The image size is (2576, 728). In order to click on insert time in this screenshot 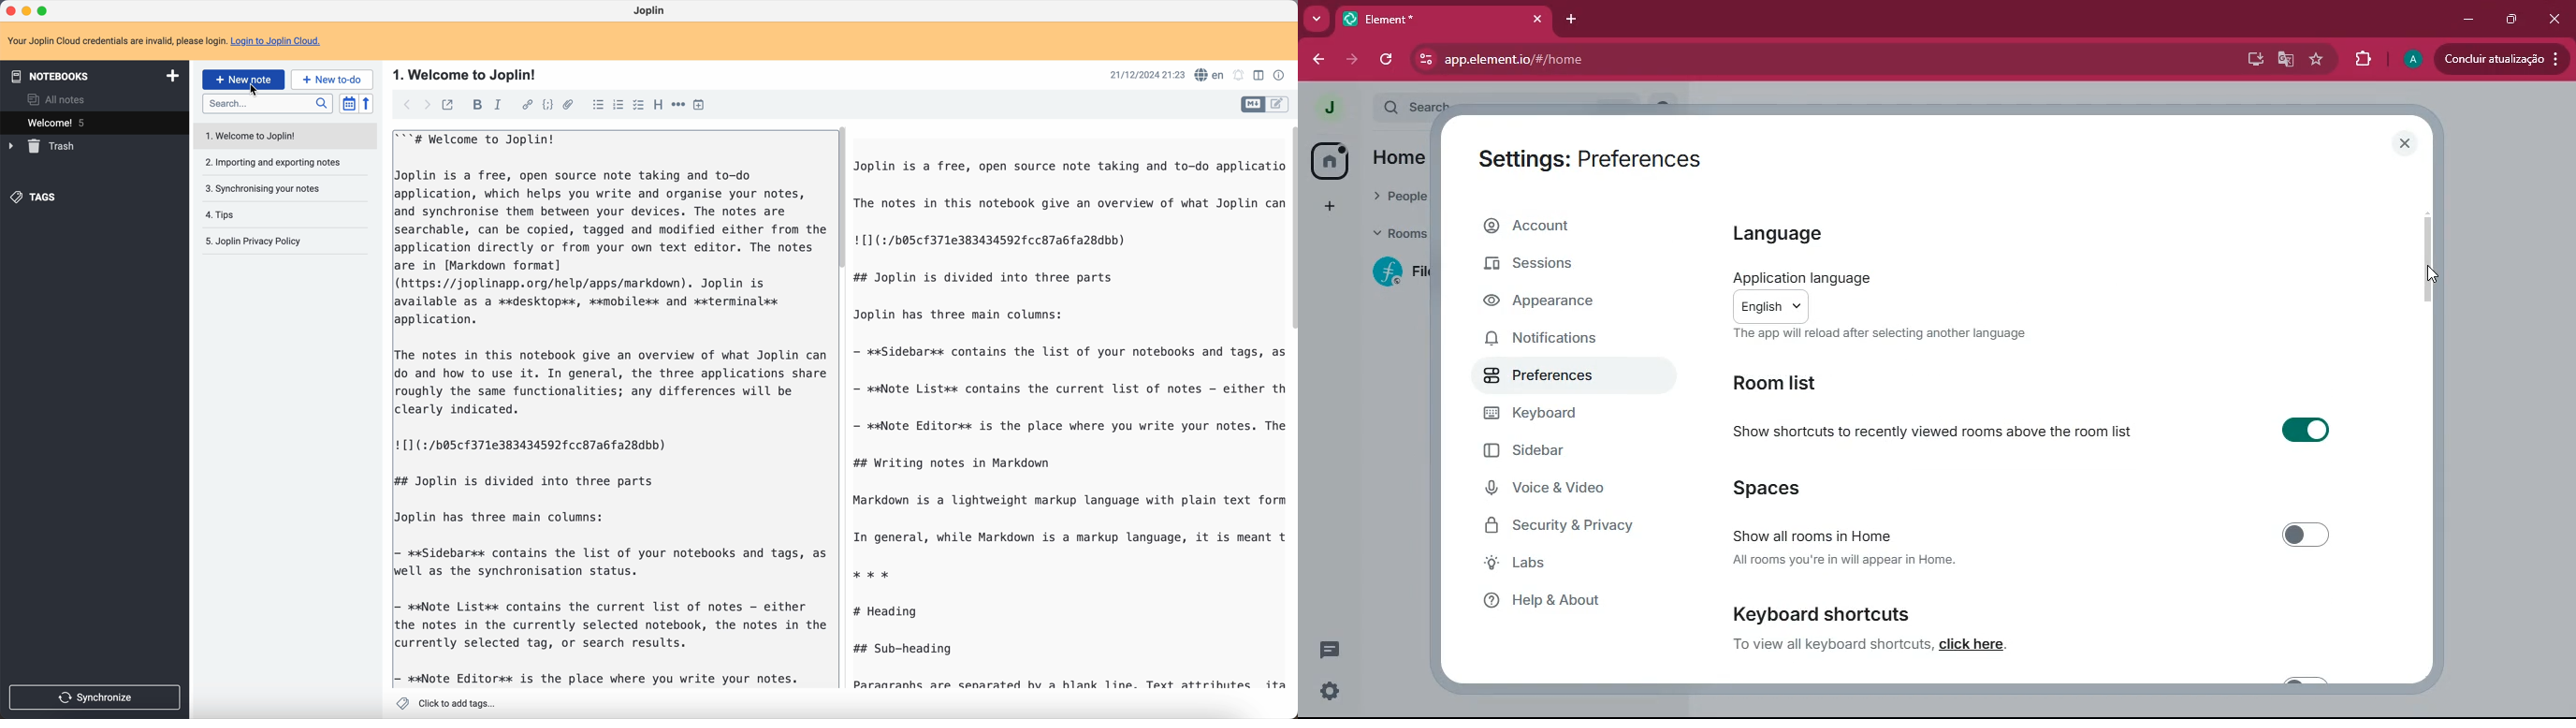, I will do `click(699, 104)`.